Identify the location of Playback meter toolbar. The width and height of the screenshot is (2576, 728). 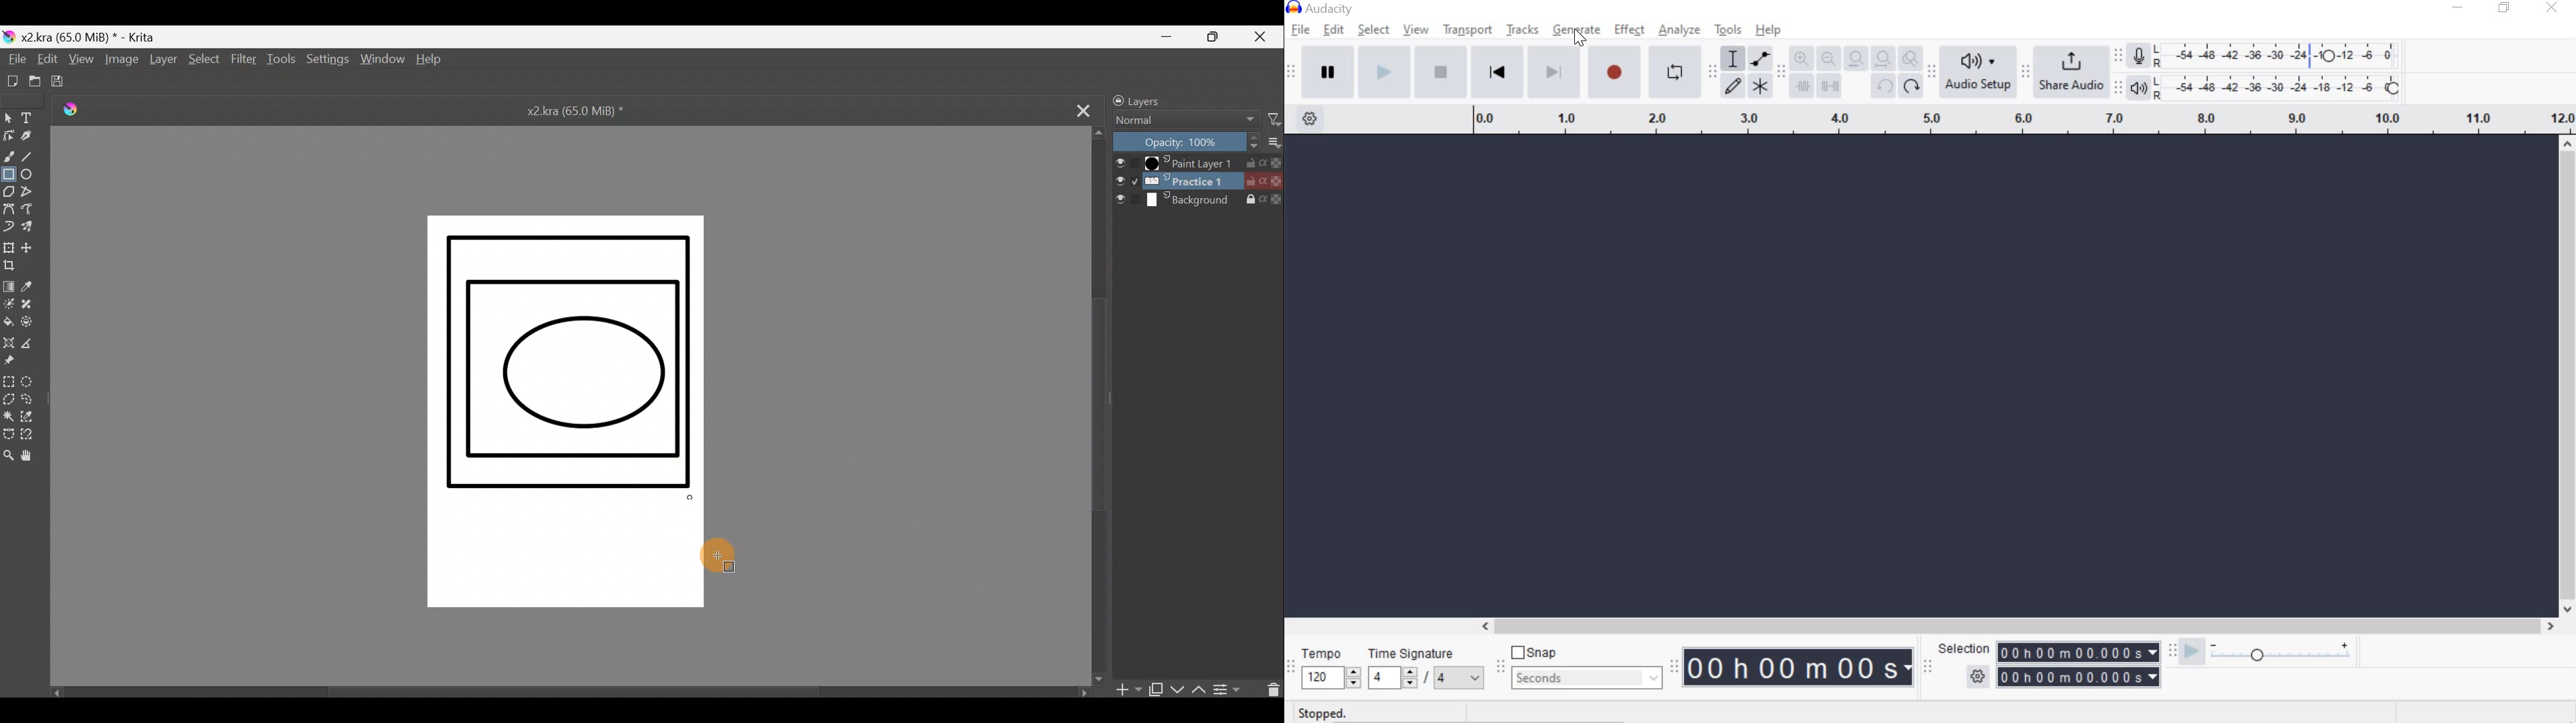
(2119, 90).